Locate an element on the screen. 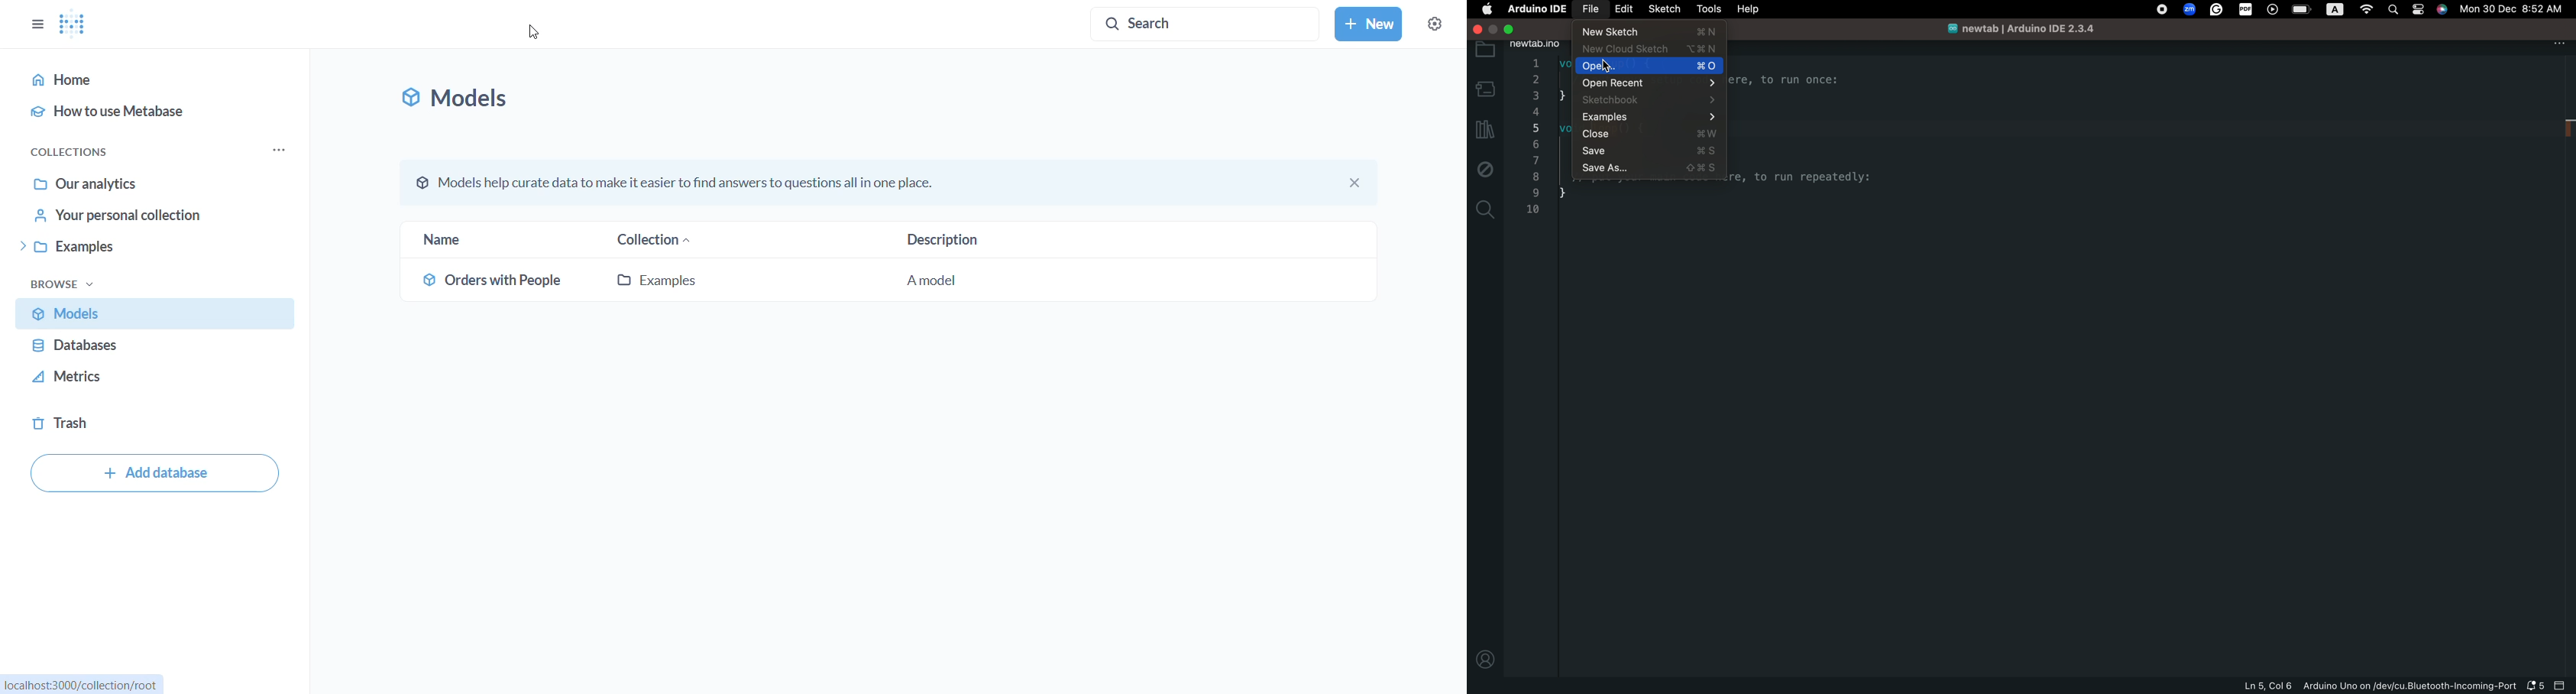 This screenshot has width=2576, height=700. trash is located at coordinates (149, 422).